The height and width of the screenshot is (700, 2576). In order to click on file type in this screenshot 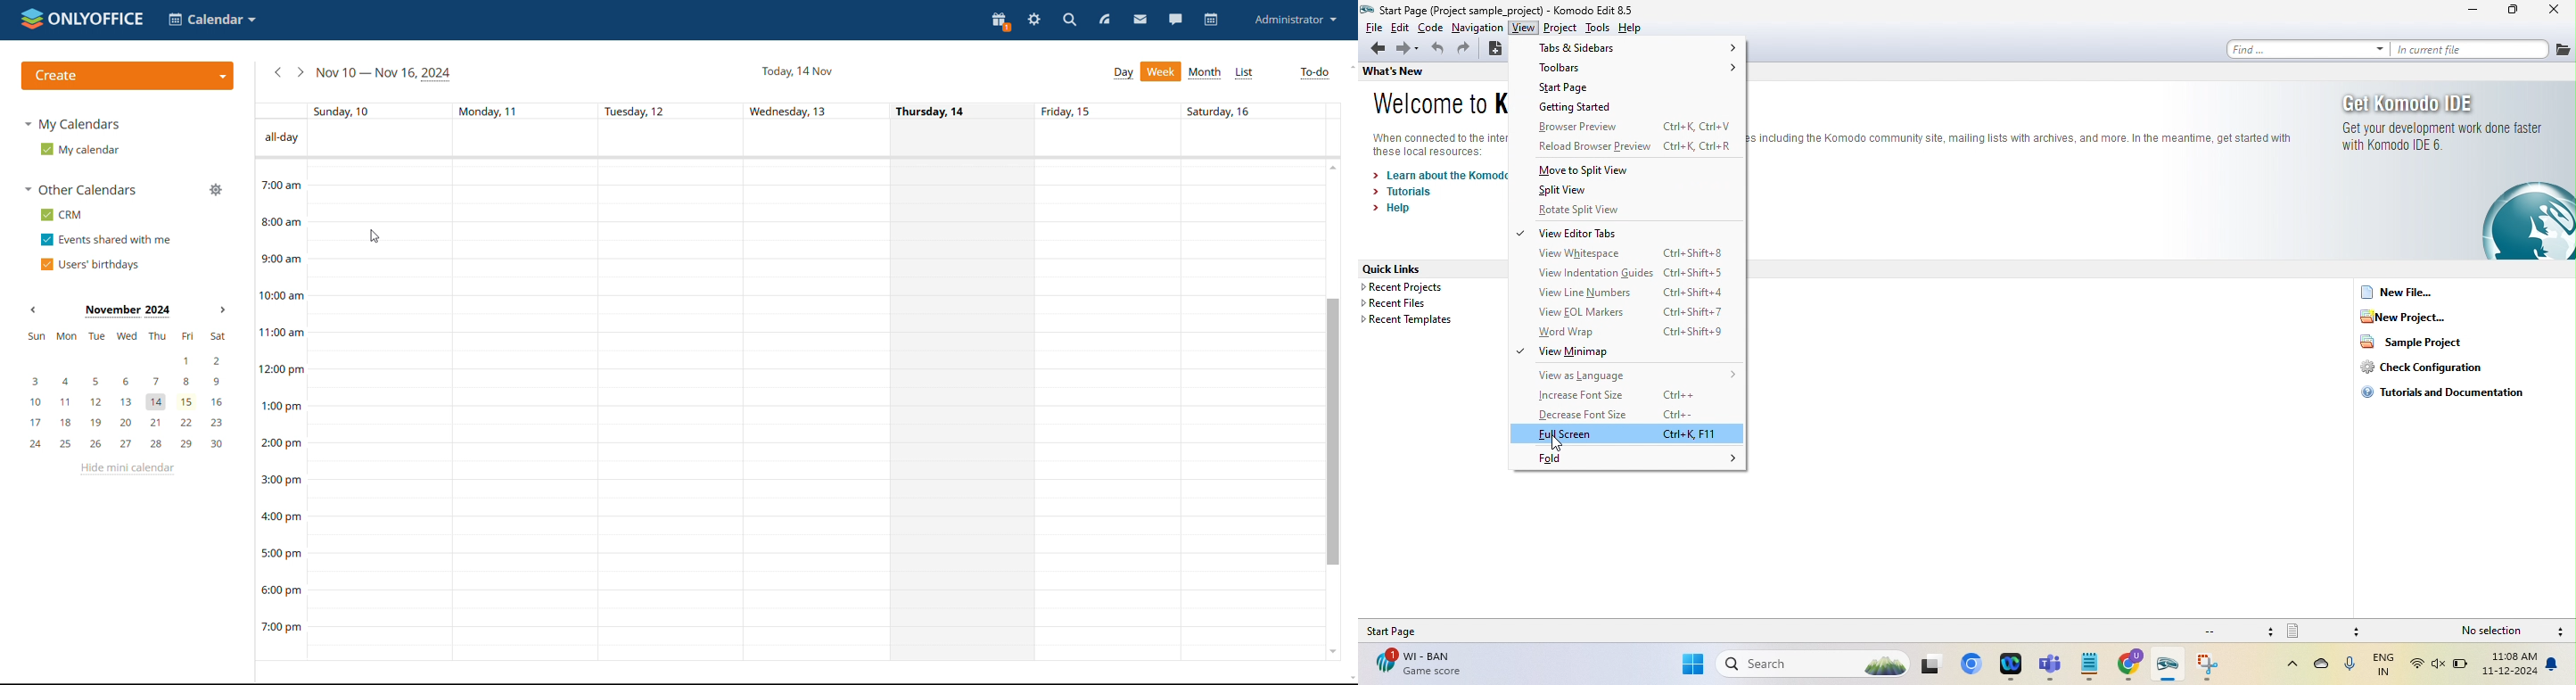, I will do `click(2325, 631)`.